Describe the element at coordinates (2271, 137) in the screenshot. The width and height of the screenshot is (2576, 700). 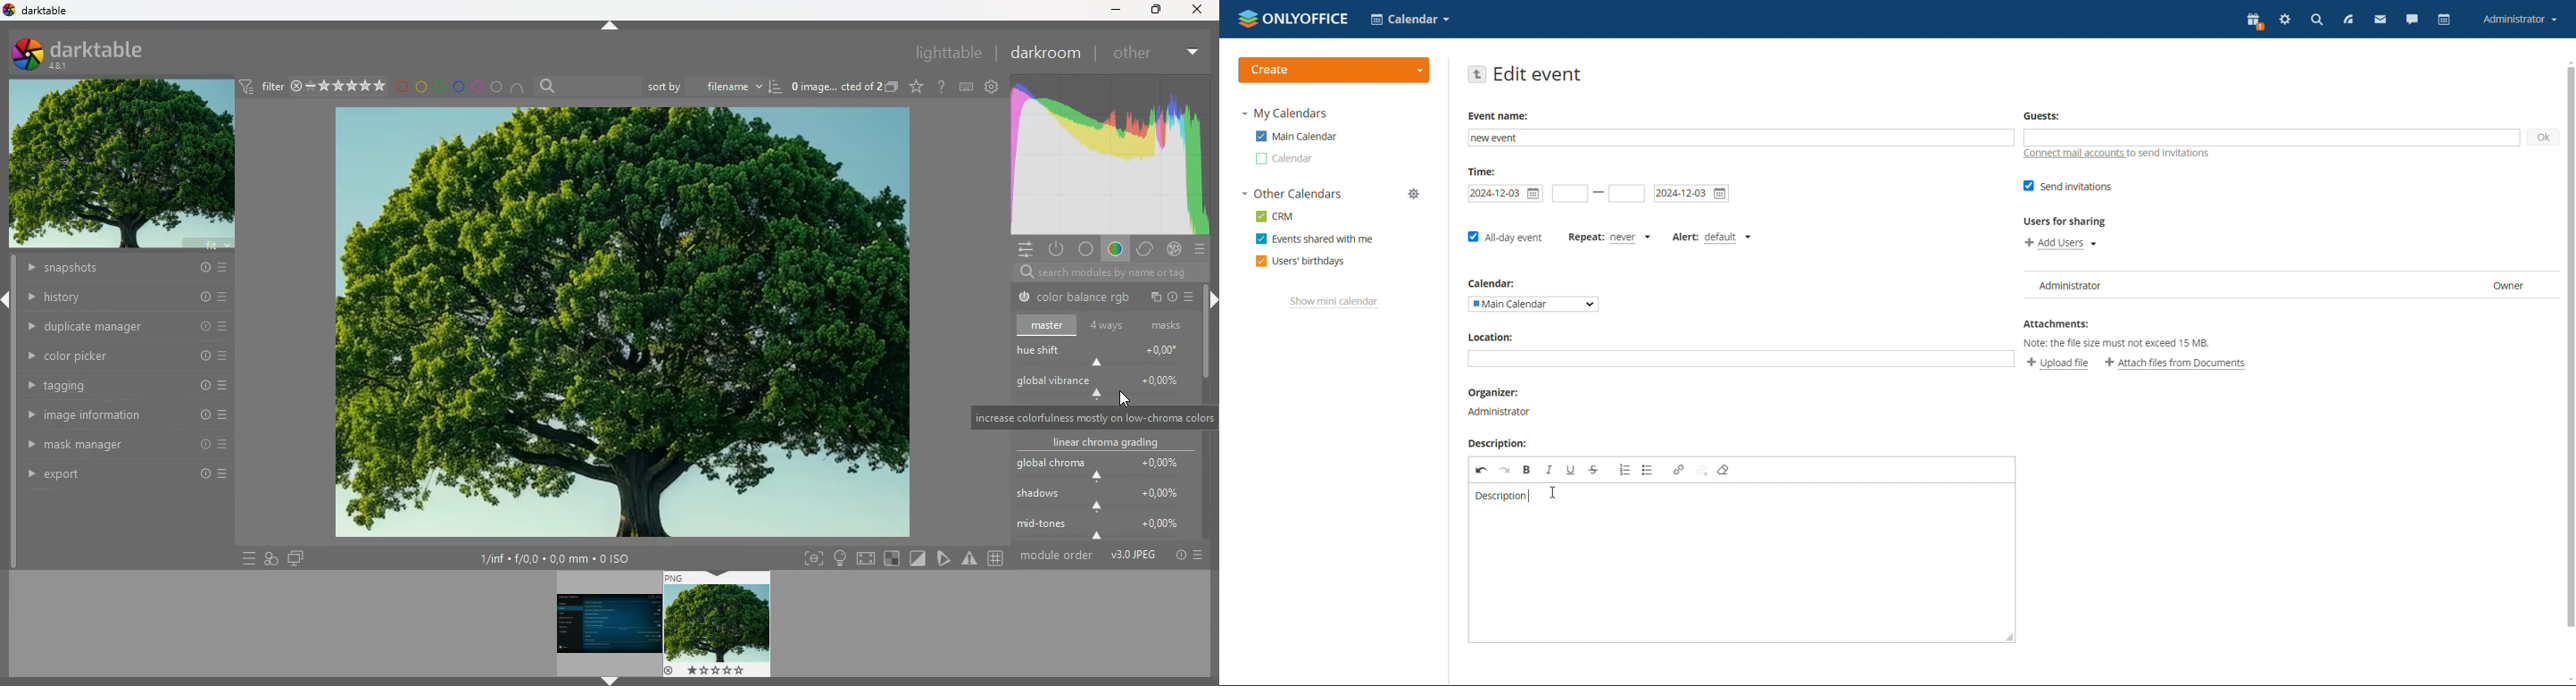
I see `add guests` at that location.